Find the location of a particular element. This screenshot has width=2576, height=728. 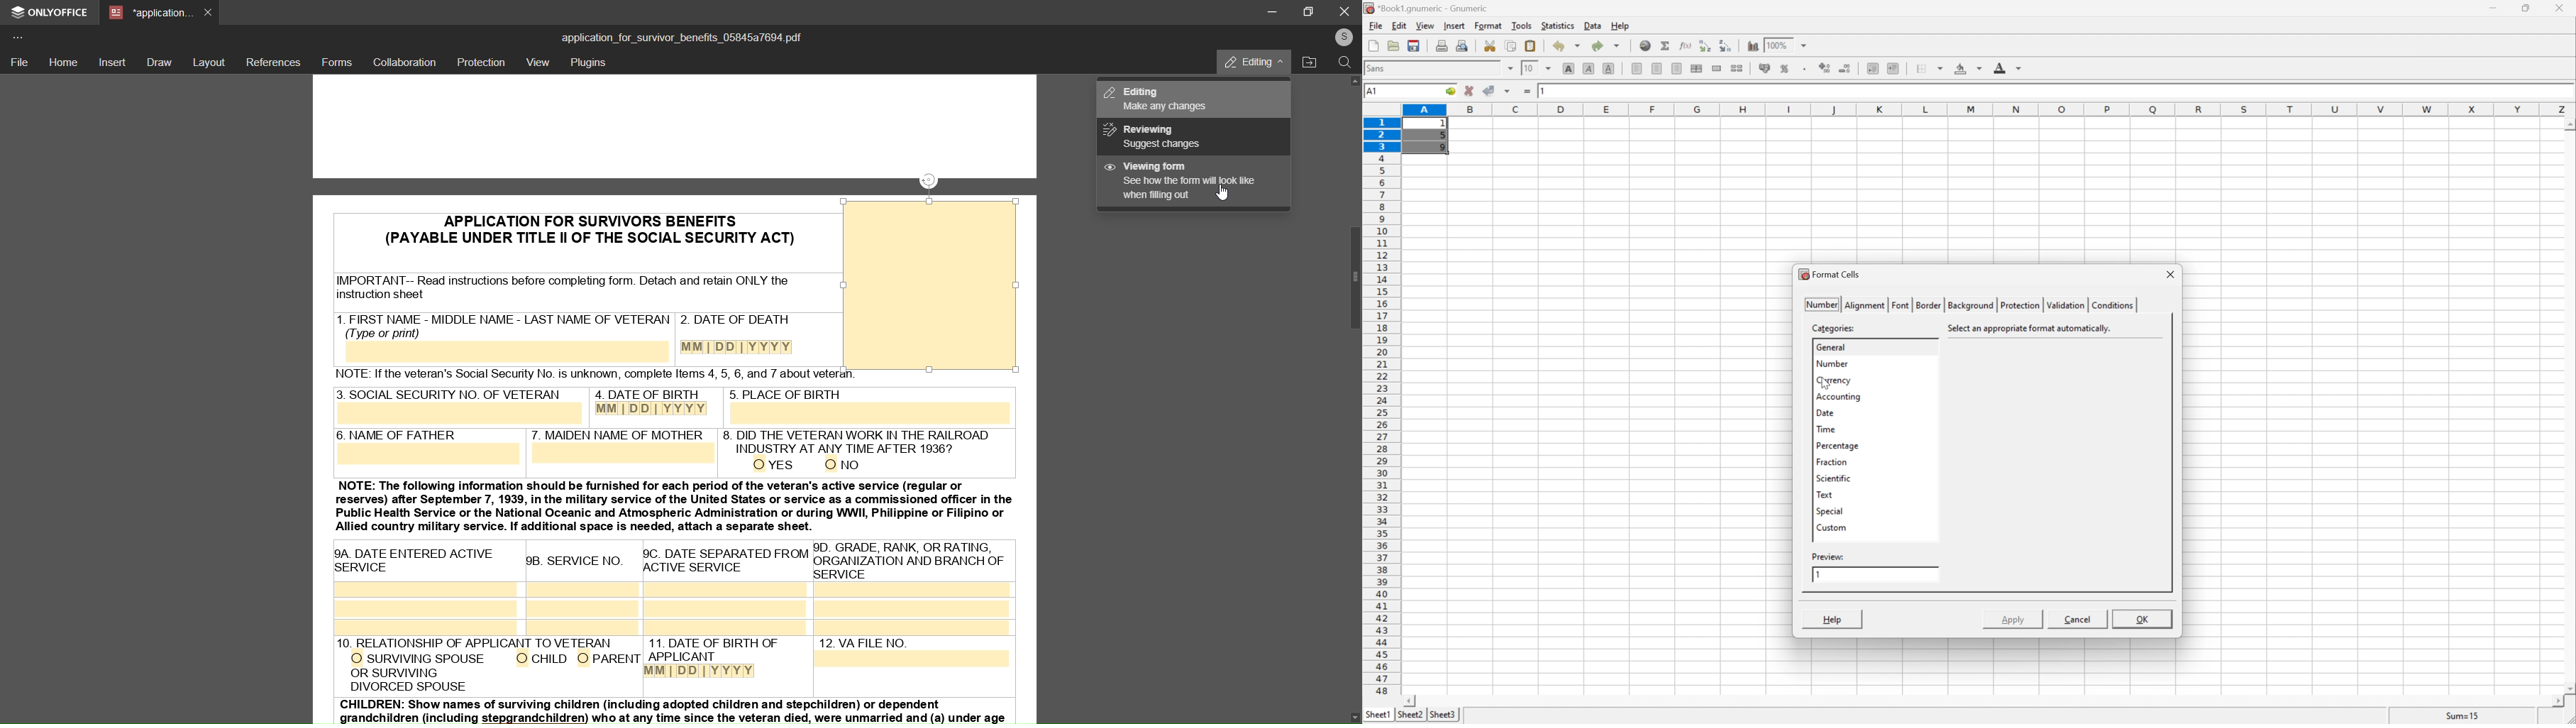

print is located at coordinates (1440, 44).